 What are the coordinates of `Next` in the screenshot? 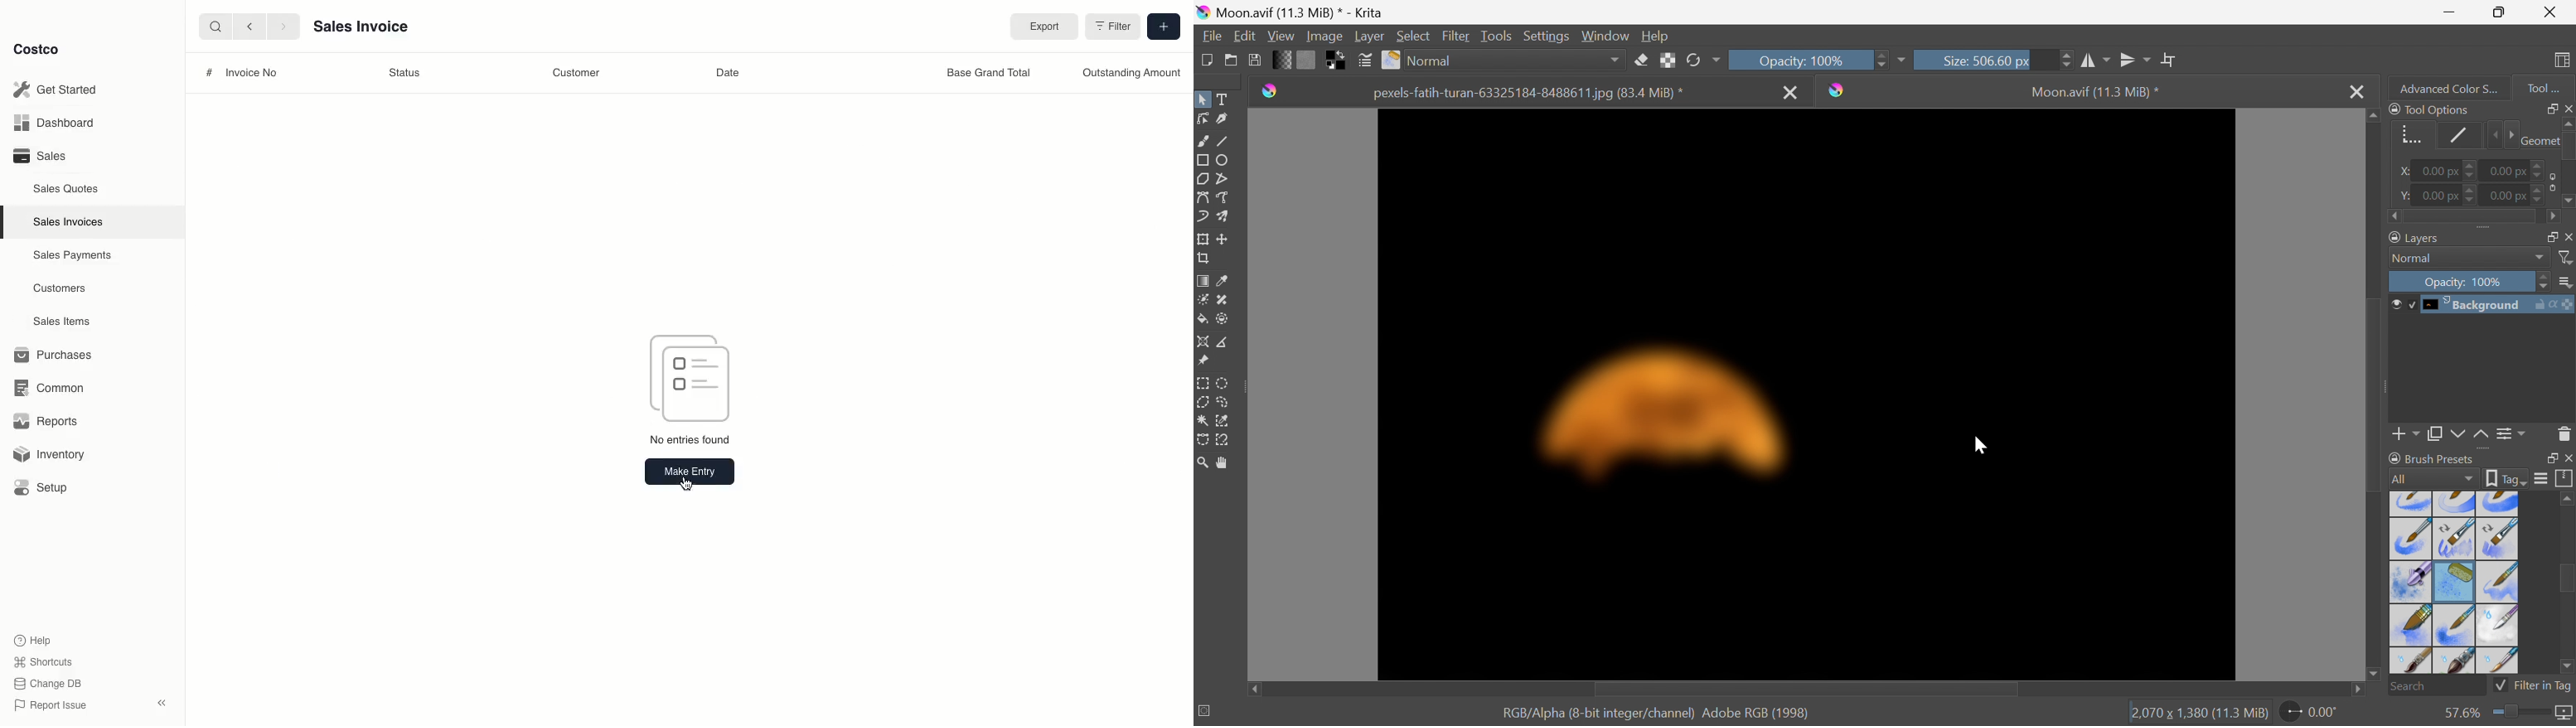 It's located at (2509, 135).